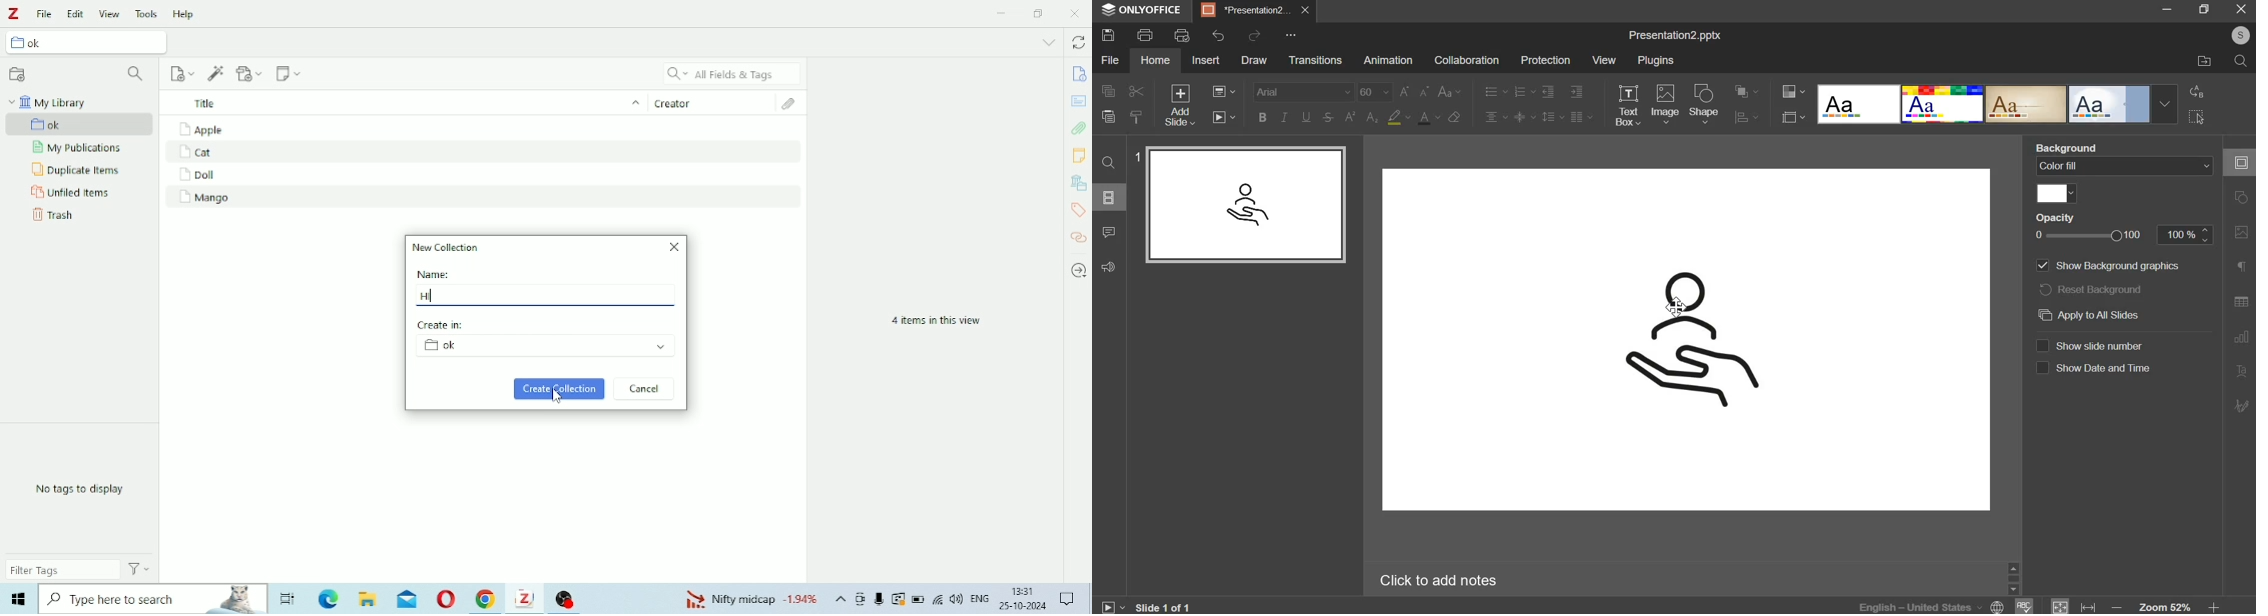  What do you see at coordinates (154, 599) in the screenshot?
I see `Type here to search` at bounding box center [154, 599].